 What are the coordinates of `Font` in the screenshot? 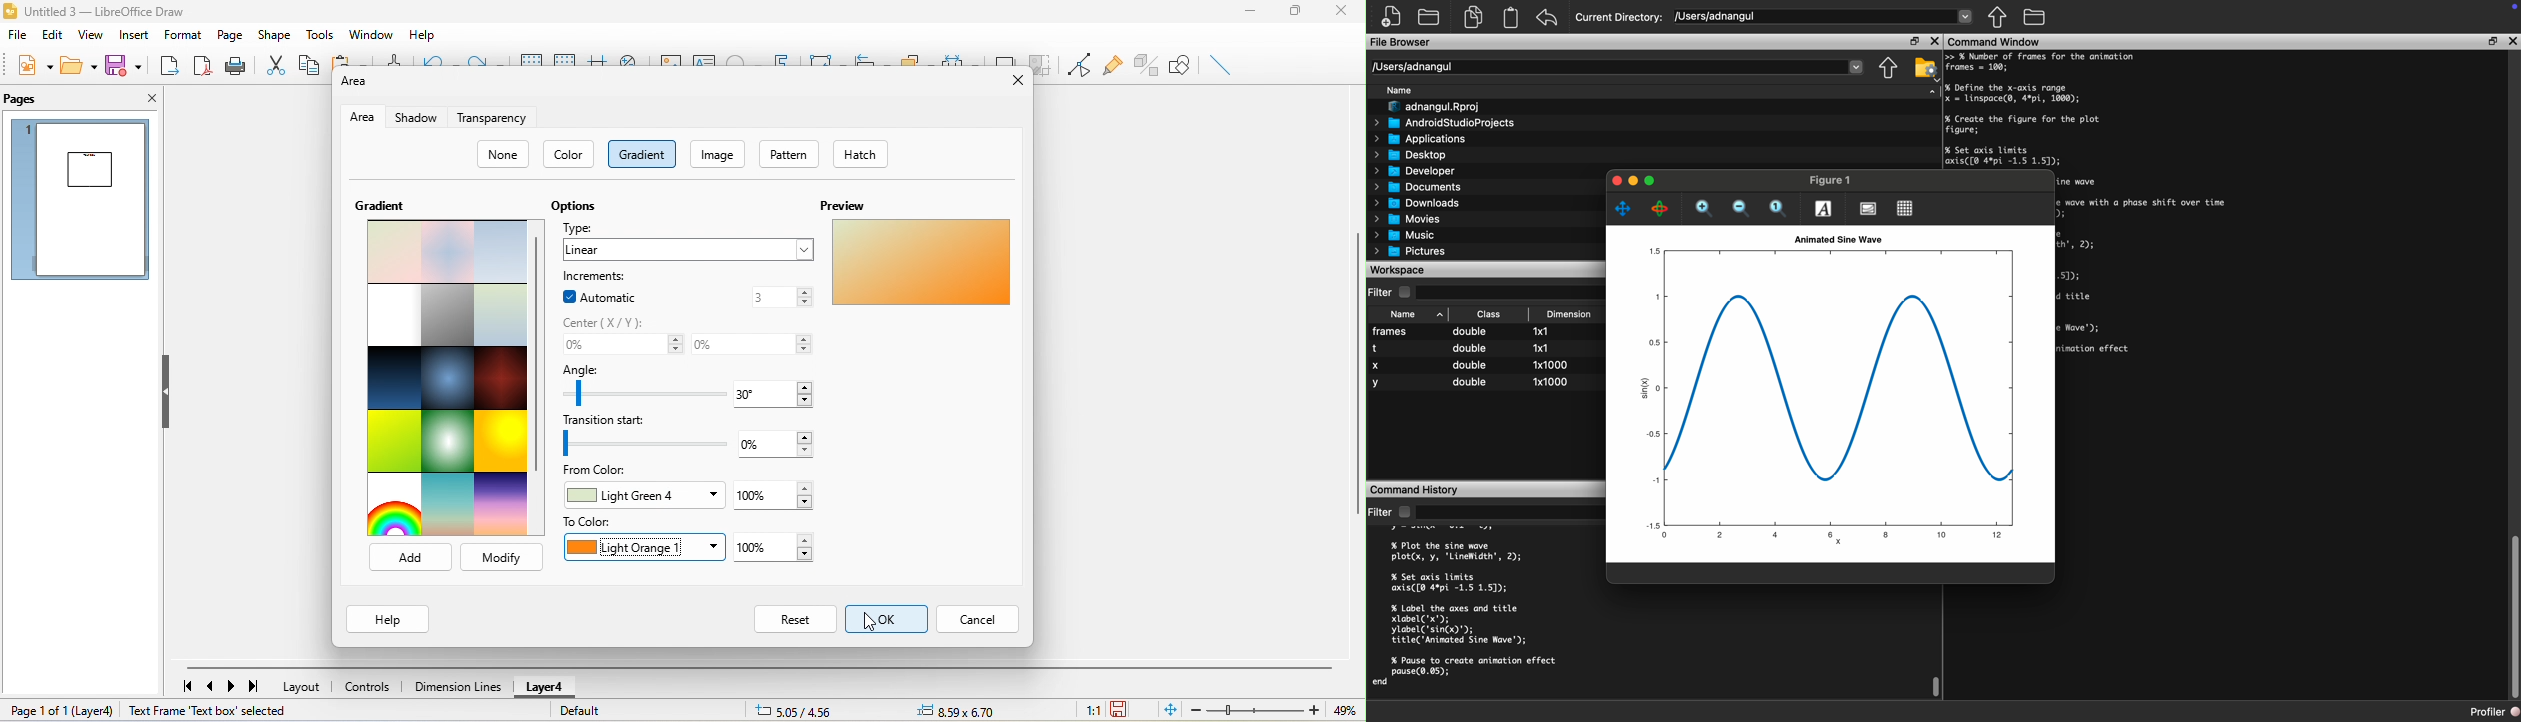 It's located at (1824, 209).